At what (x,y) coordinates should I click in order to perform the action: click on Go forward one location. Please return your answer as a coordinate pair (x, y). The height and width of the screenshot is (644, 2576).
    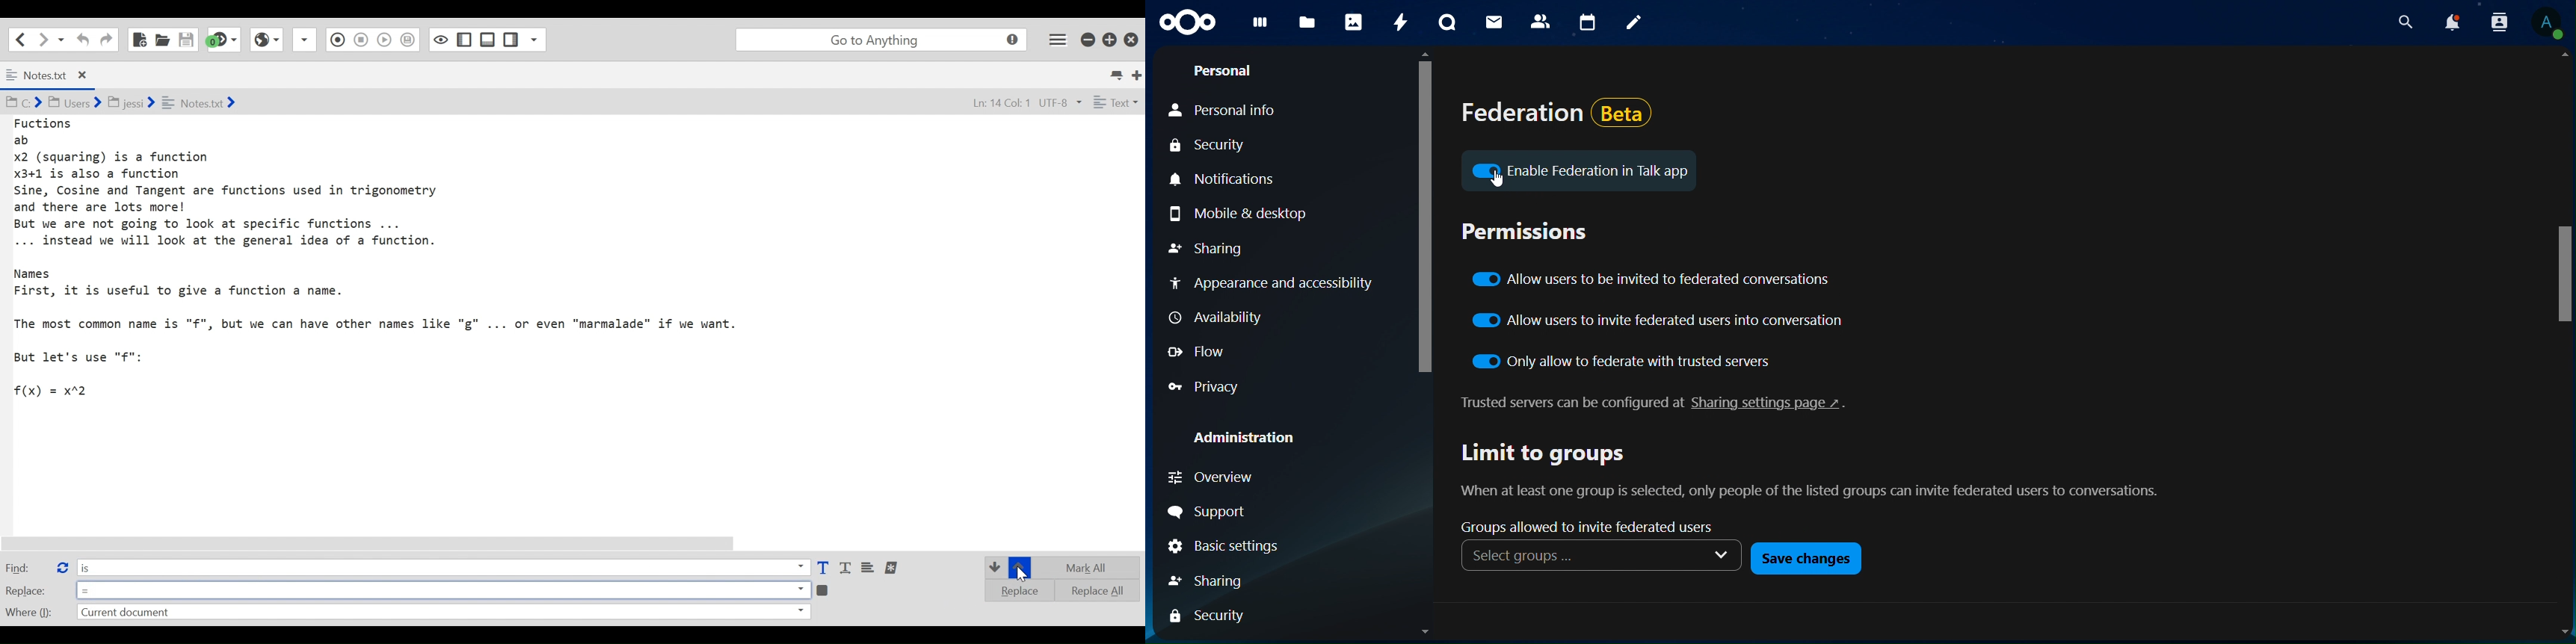
    Looking at the image, I should click on (44, 39).